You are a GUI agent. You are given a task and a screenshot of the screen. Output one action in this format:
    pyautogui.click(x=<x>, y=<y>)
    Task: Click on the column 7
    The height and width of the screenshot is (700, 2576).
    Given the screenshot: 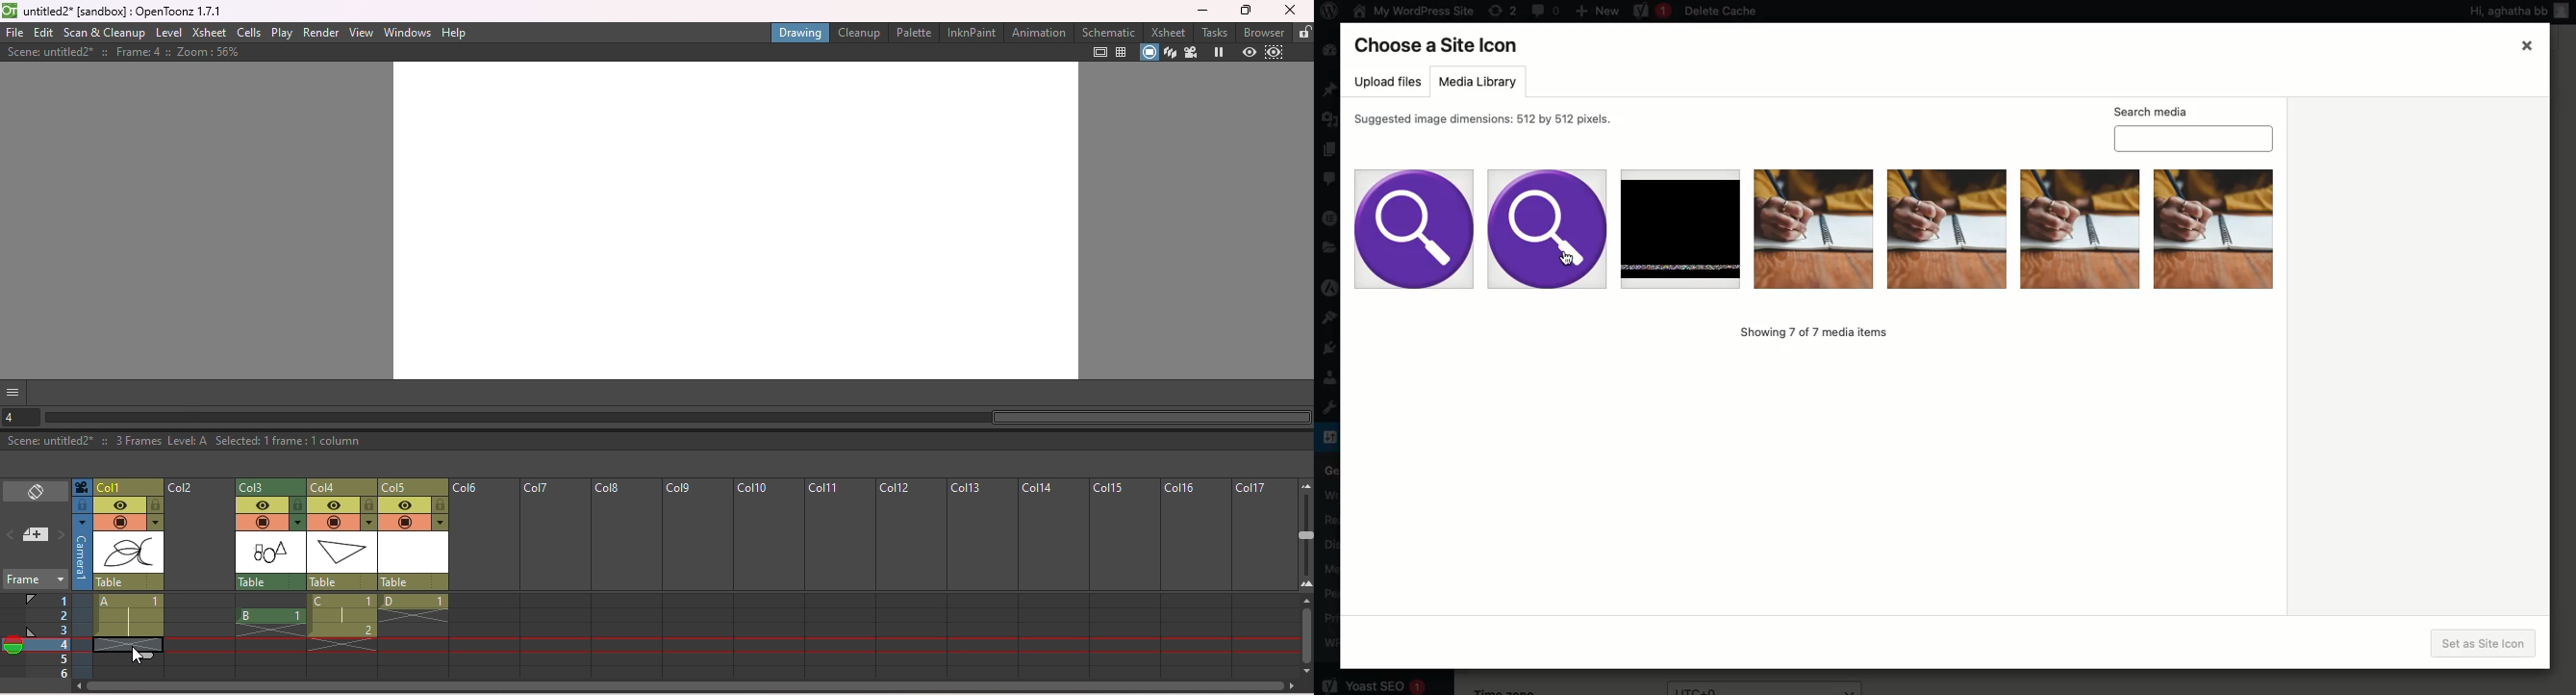 What is the action you would take?
    pyautogui.click(x=554, y=579)
    